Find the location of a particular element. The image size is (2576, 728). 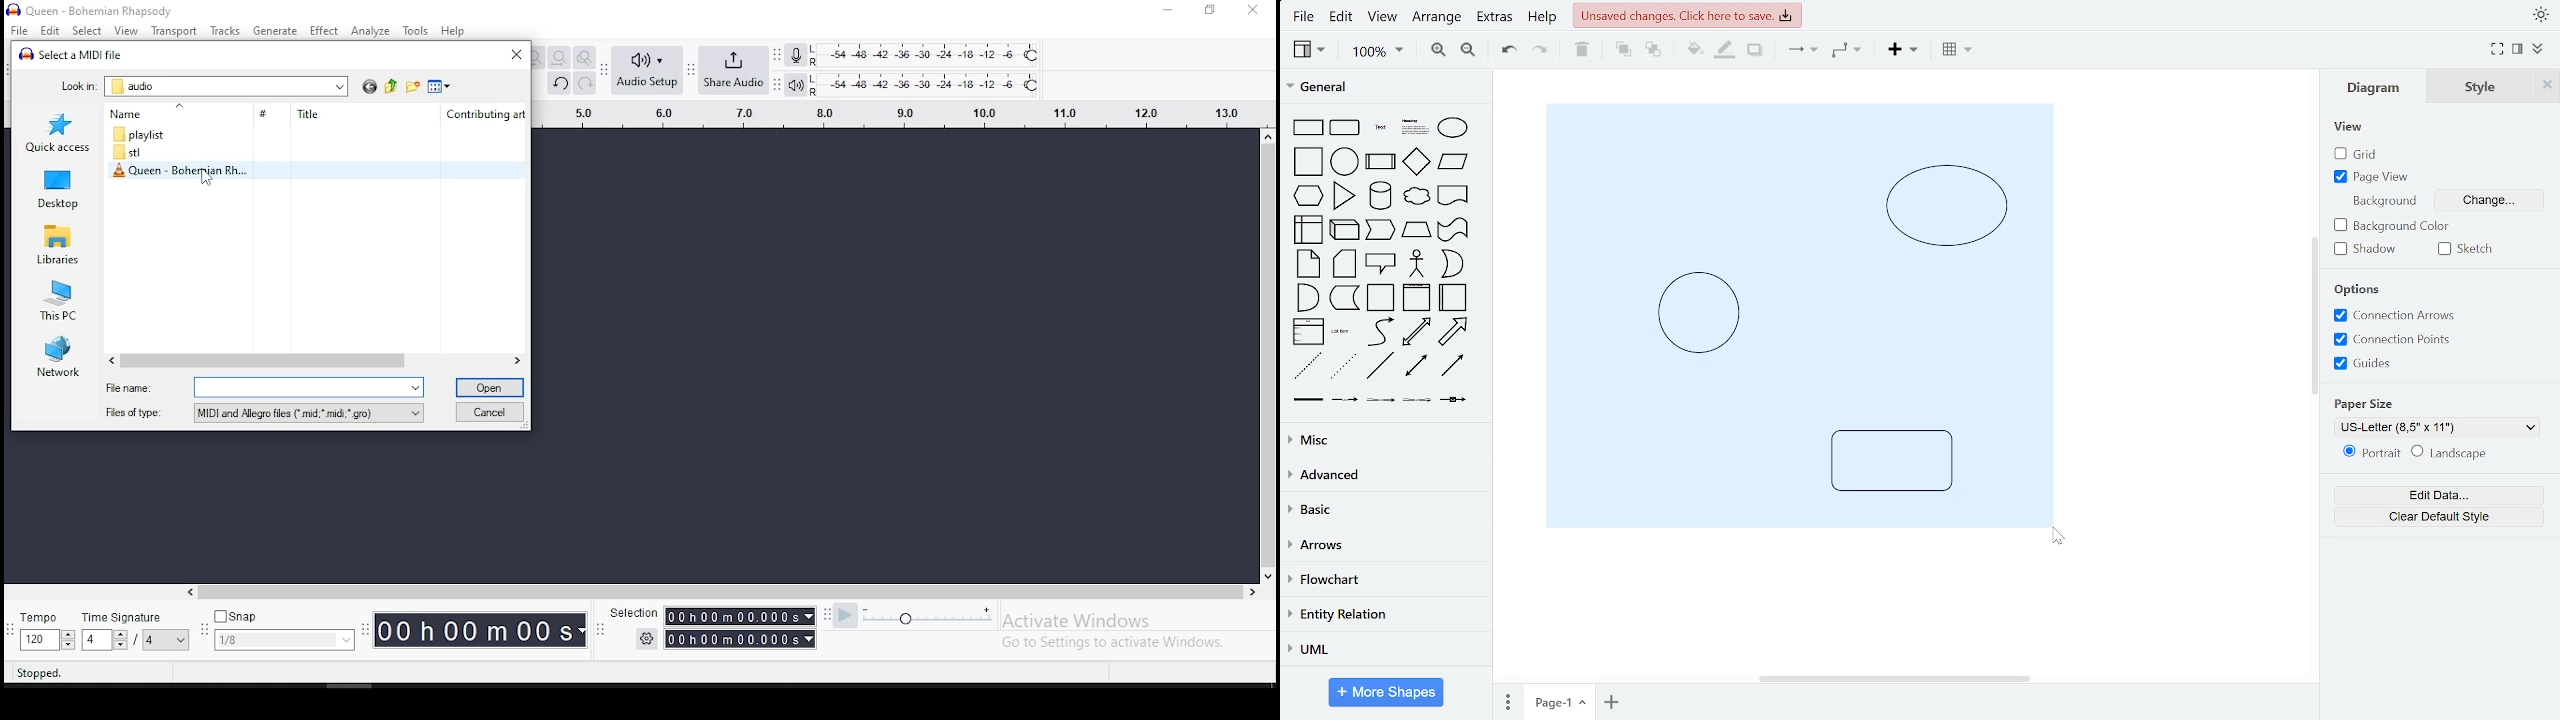

appearance is located at coordinates (2538, 15).